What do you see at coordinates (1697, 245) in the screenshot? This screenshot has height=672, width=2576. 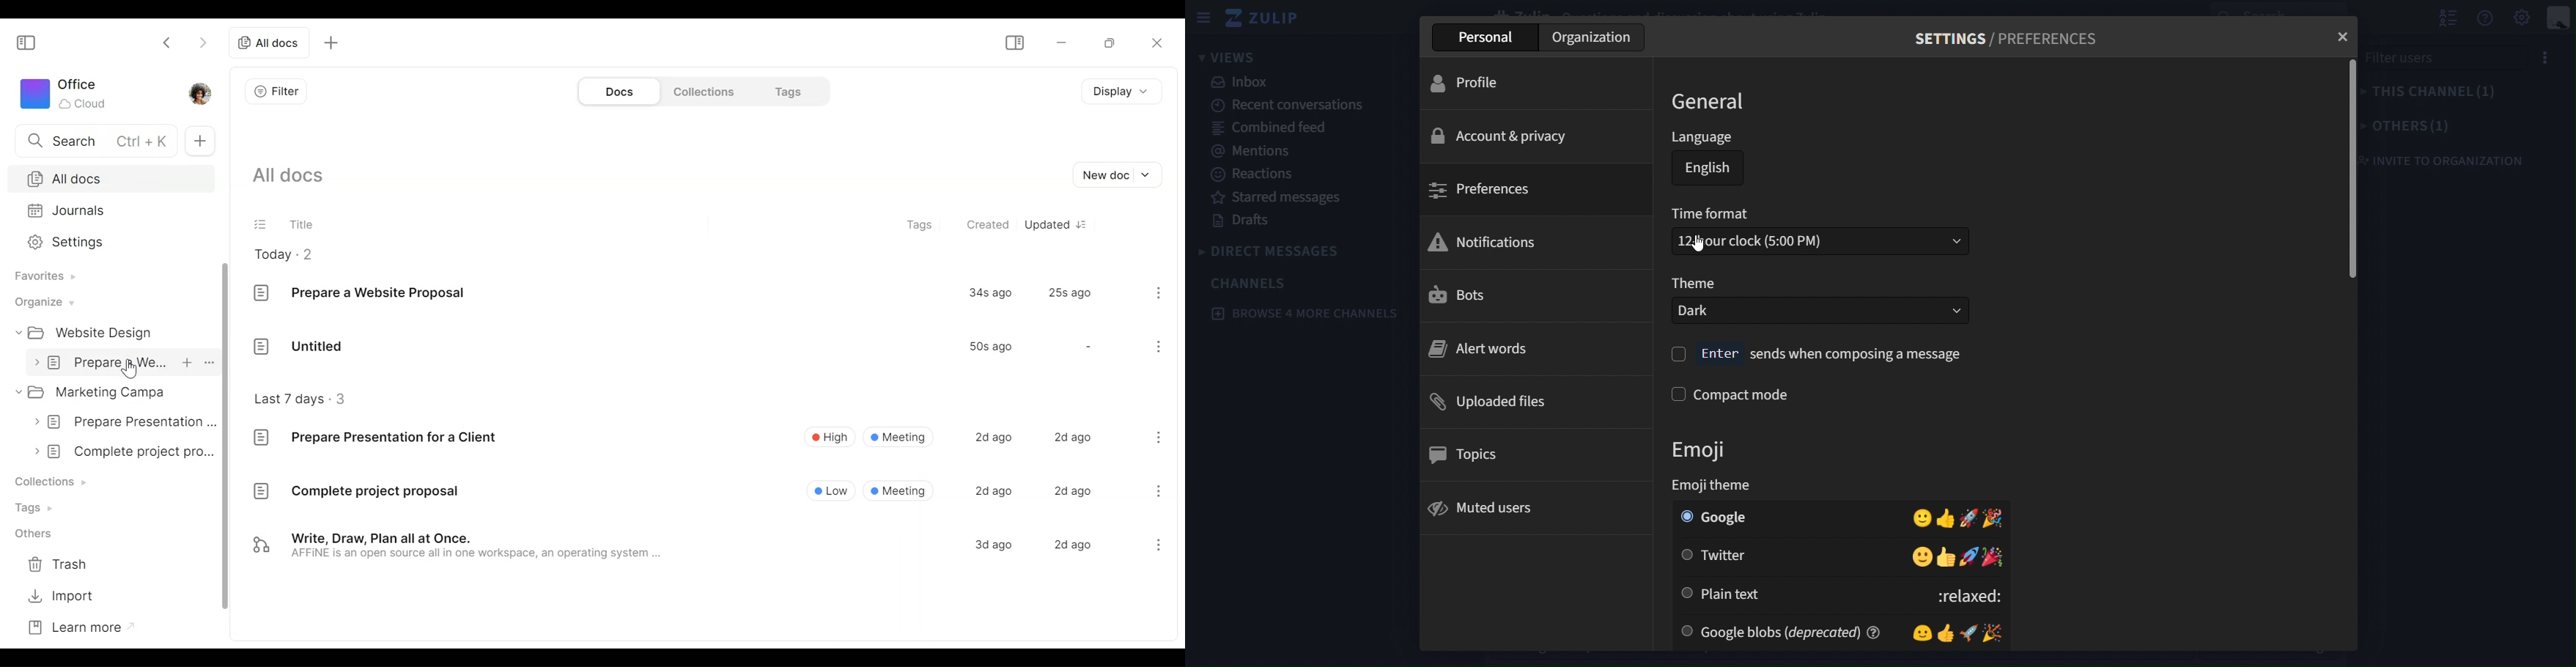 I see `cursor` at bounding box center [1697, 245].